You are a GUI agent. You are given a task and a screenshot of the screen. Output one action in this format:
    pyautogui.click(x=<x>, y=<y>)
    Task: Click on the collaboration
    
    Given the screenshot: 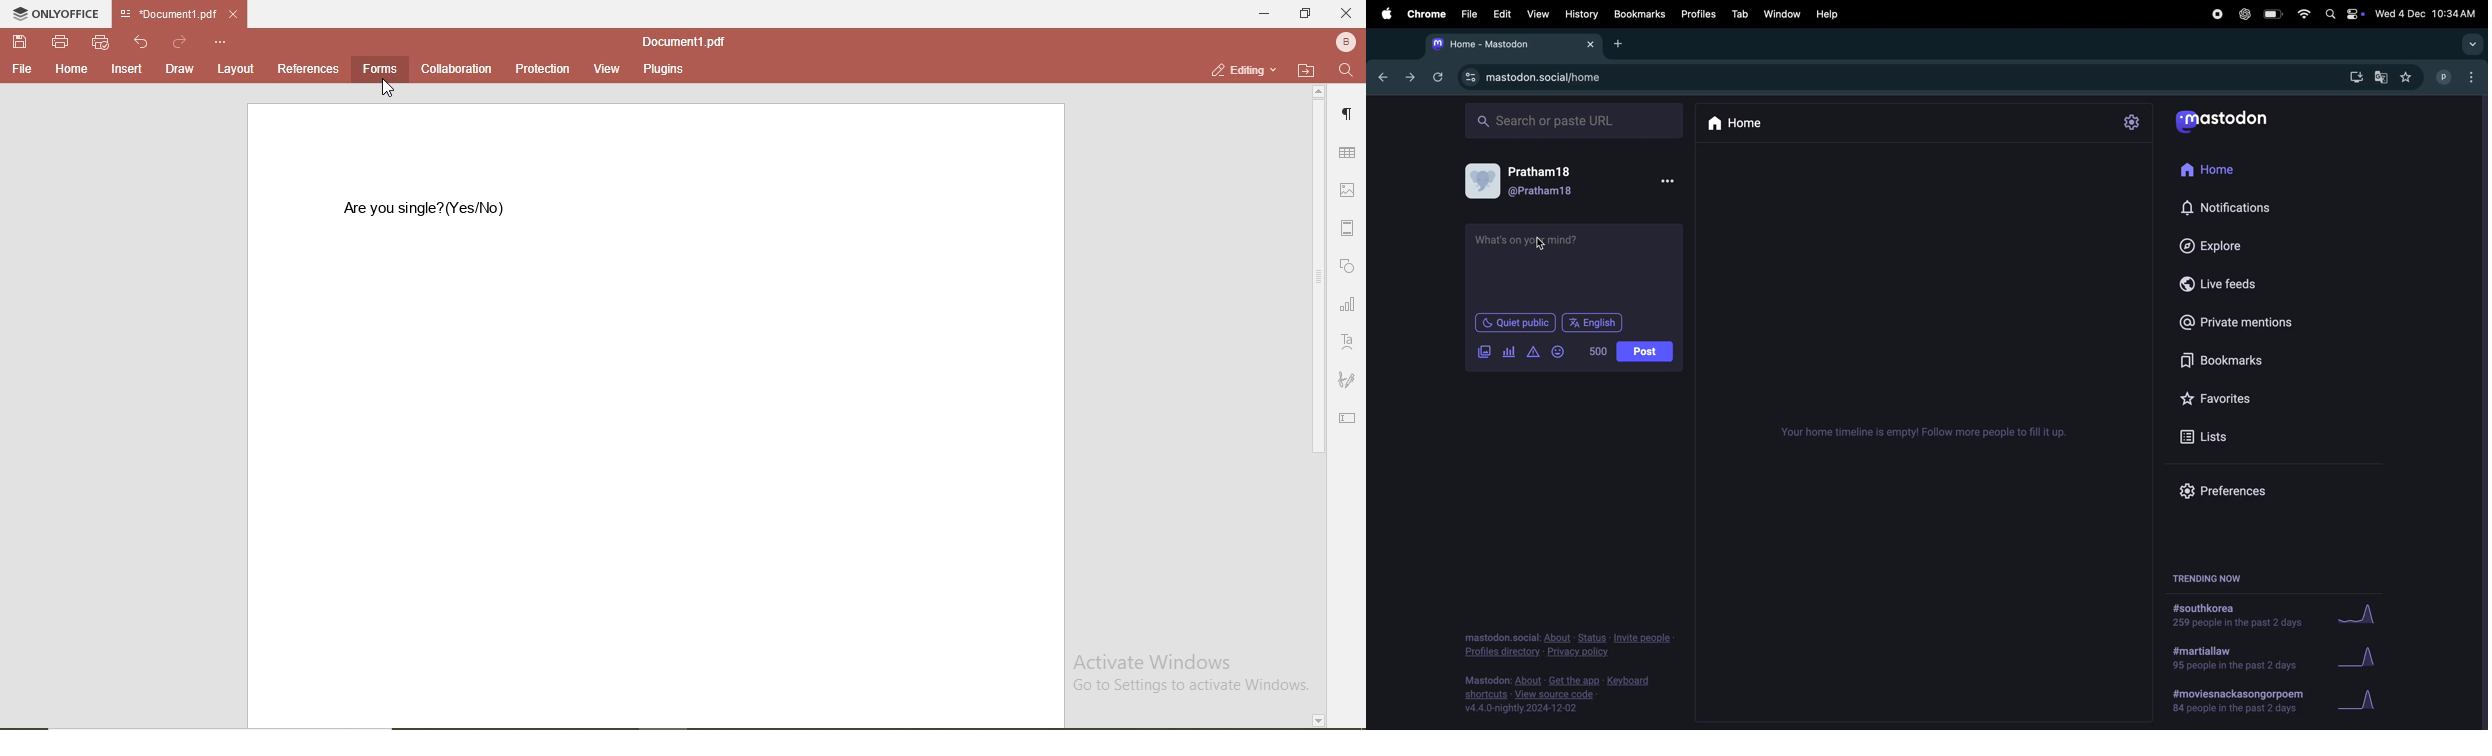 What is the action you would take?
    pyautogui.click(x=456, y=69)
    